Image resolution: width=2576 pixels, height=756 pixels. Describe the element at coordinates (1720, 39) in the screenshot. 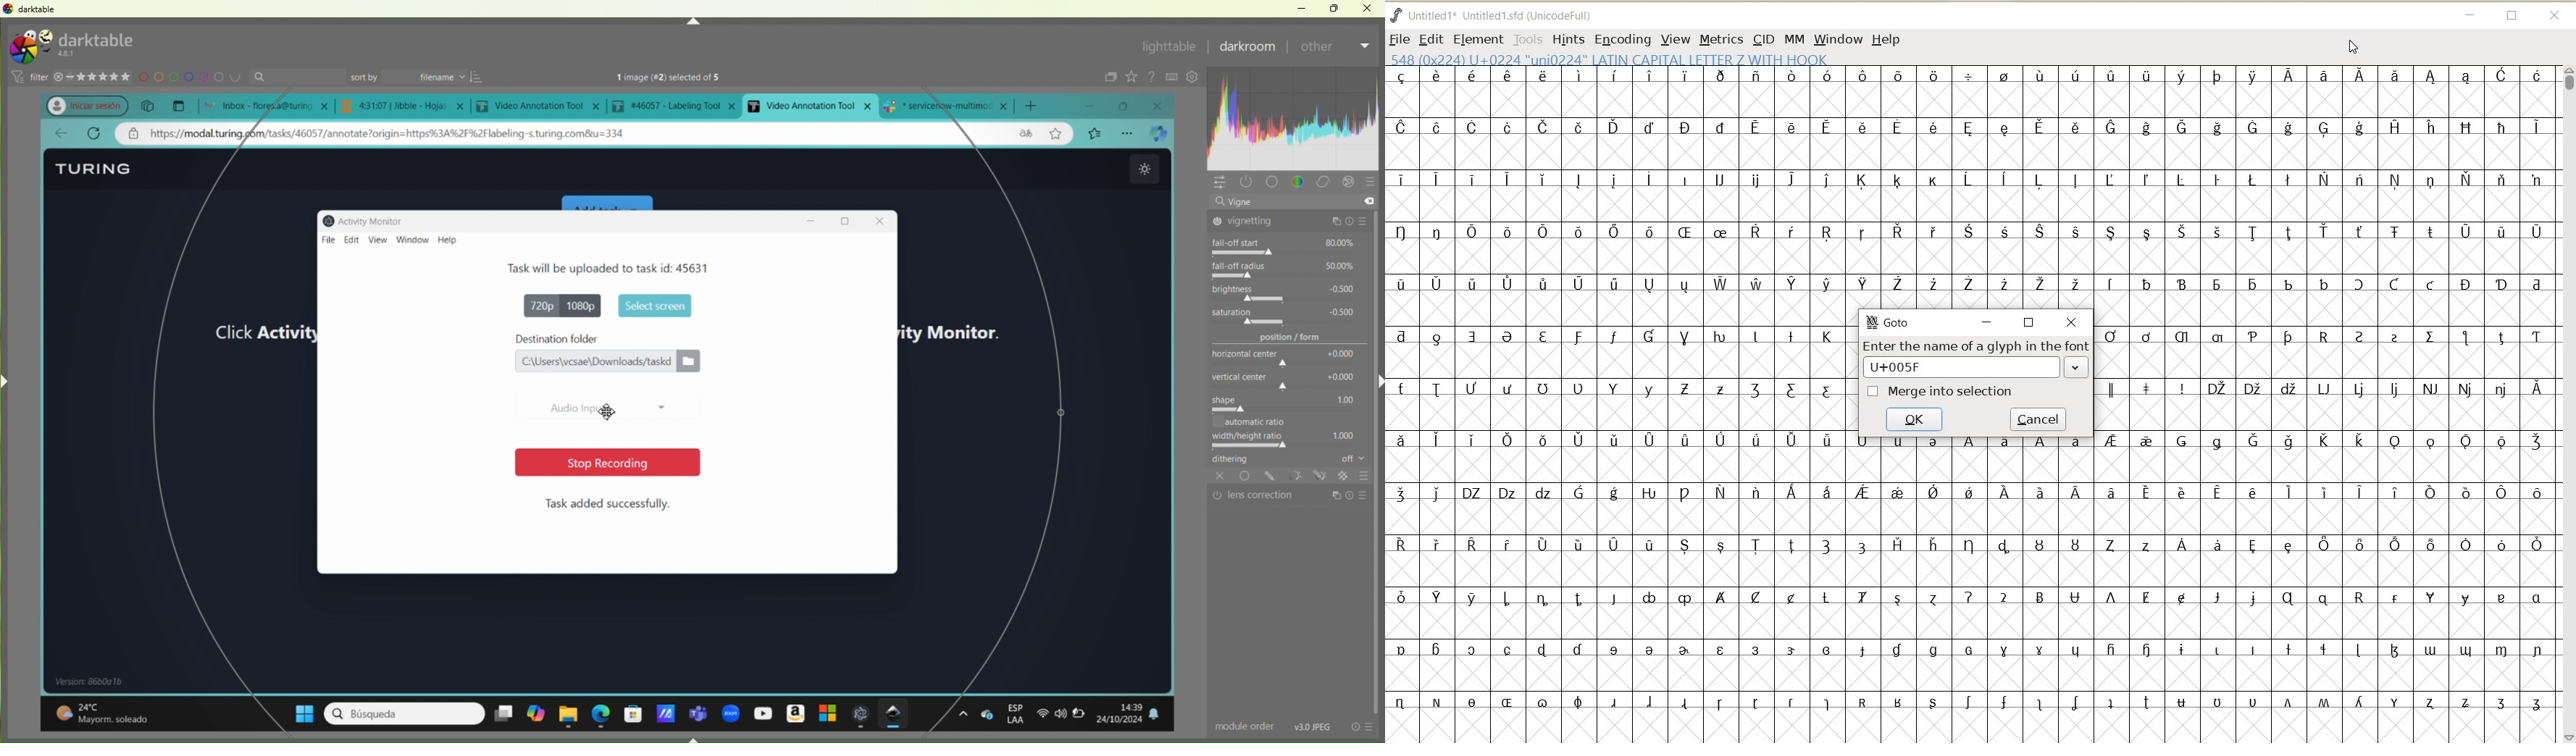

I see `METRICS` at that location.